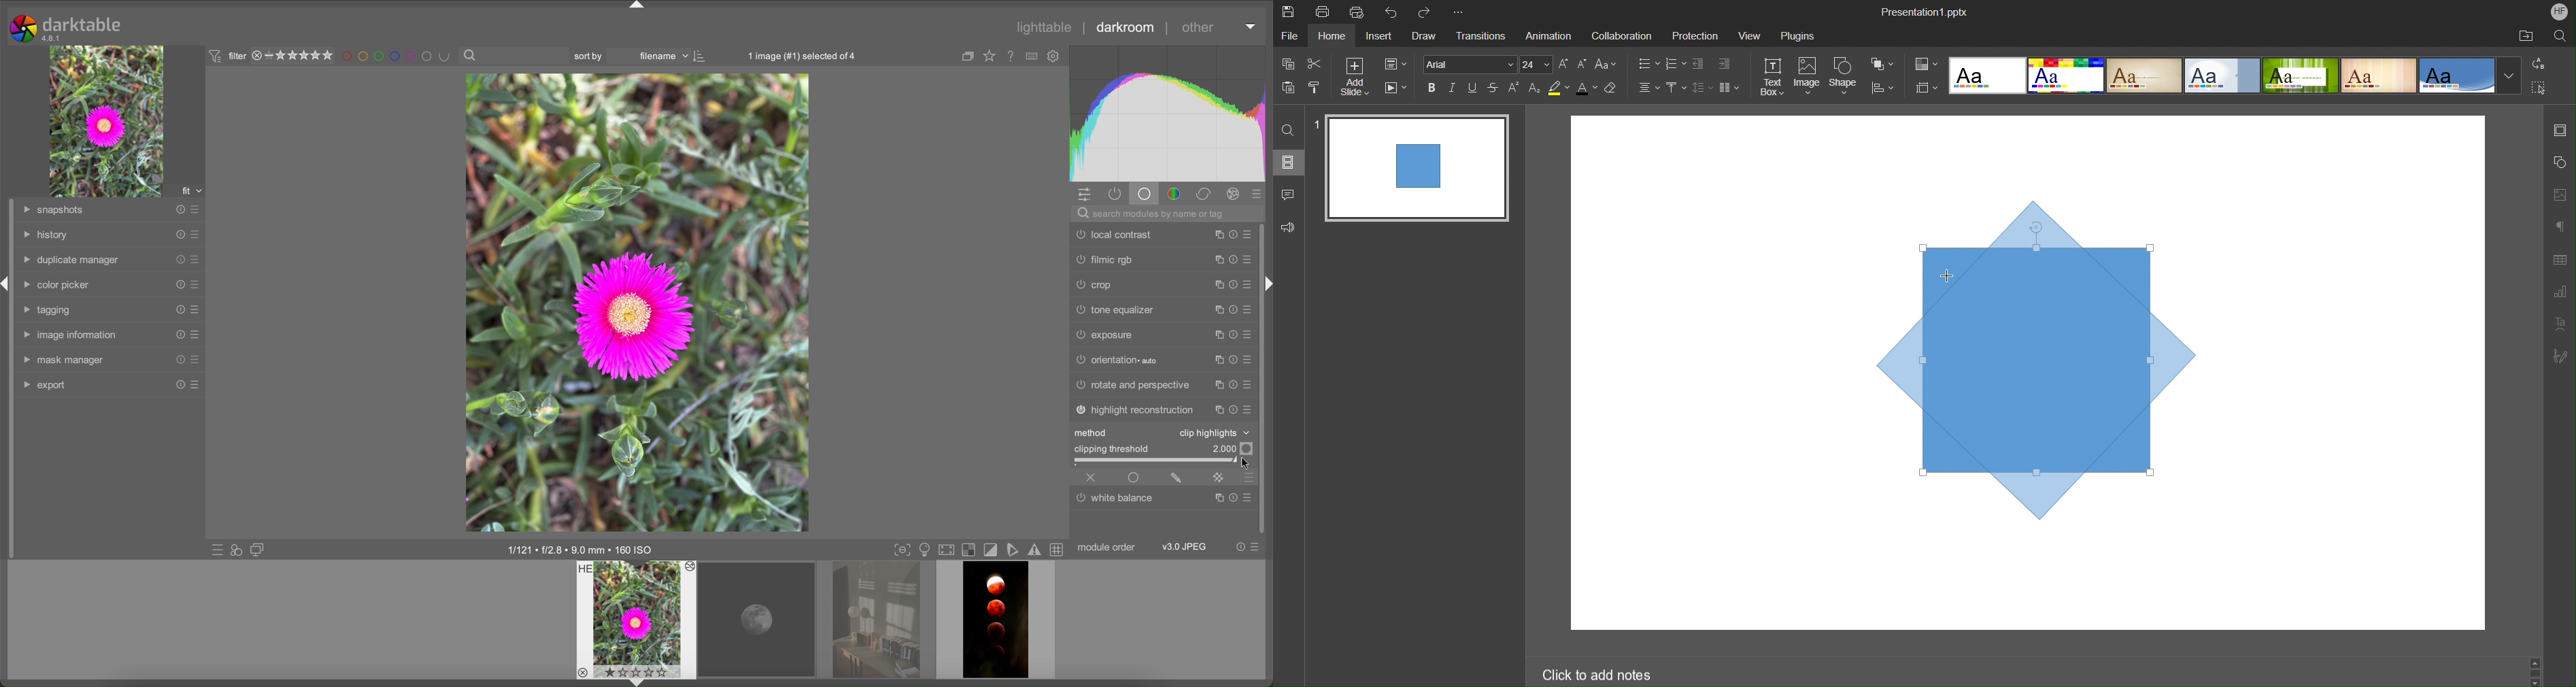 The height and width of the screenshot is (700, 2576). I want to click on reset presets, so click(178, 283).